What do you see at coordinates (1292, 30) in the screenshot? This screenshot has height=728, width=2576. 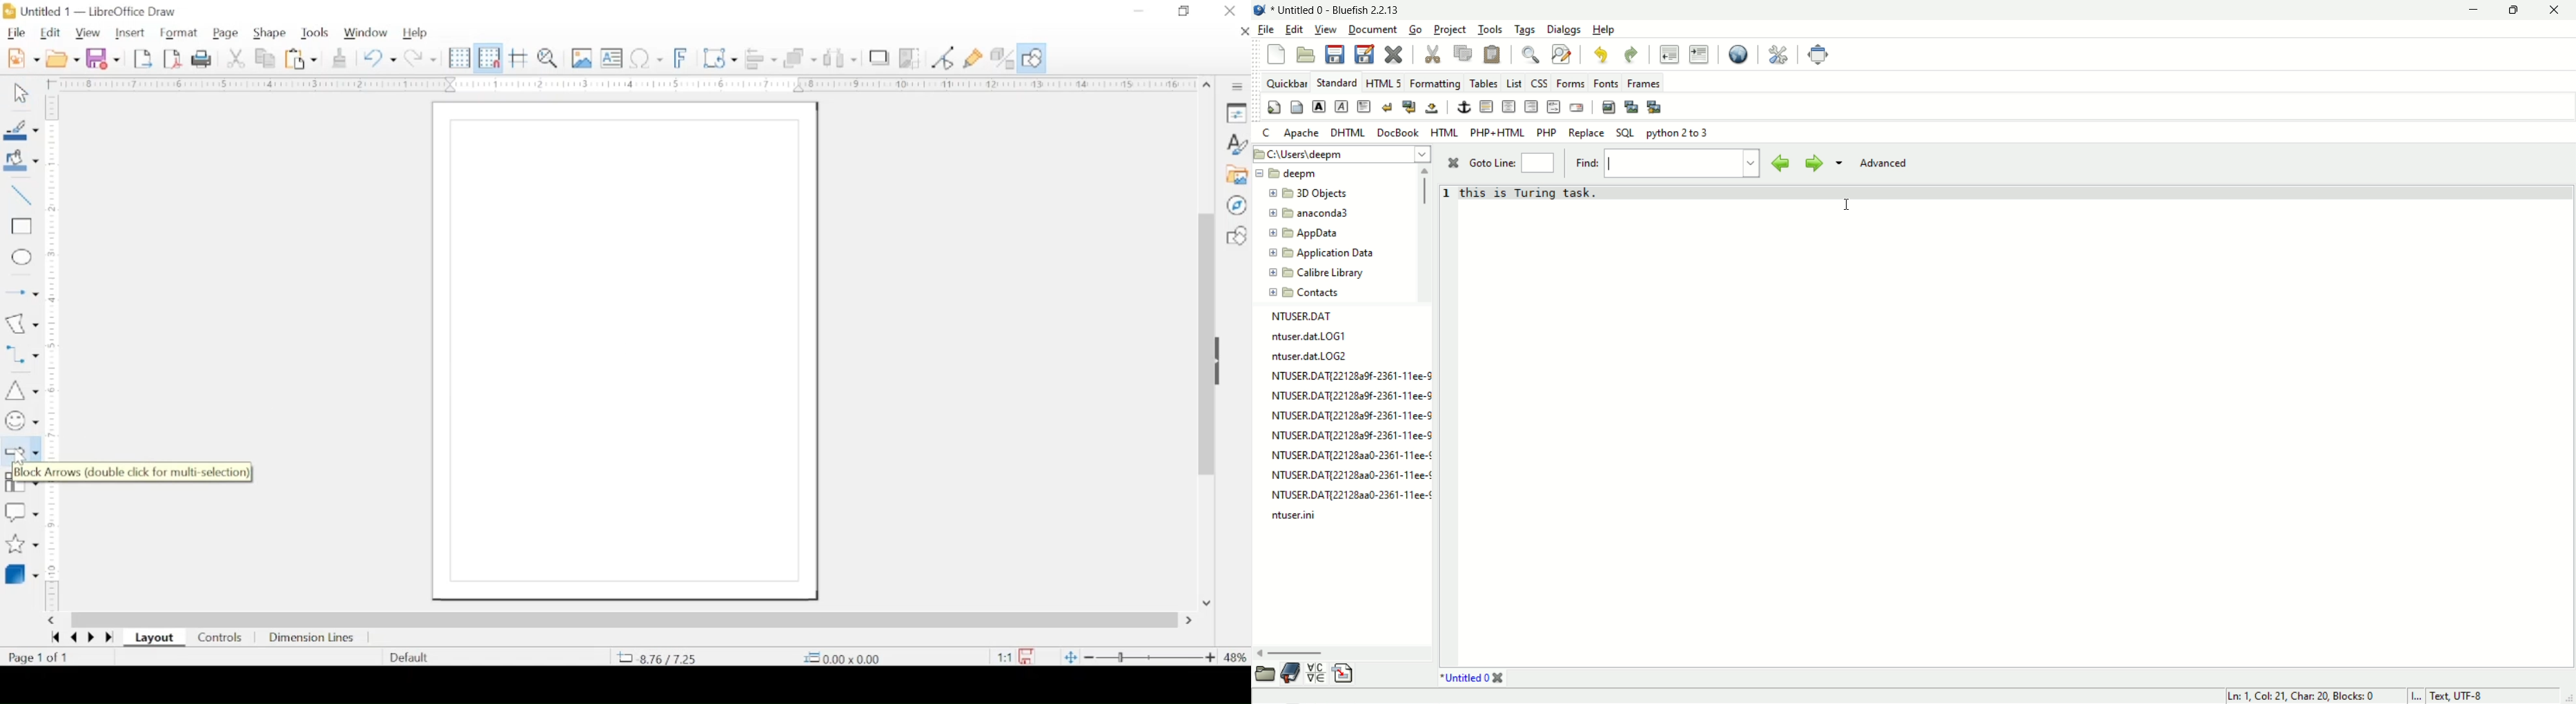 I see `edit` at bounding box center [1292, 30].